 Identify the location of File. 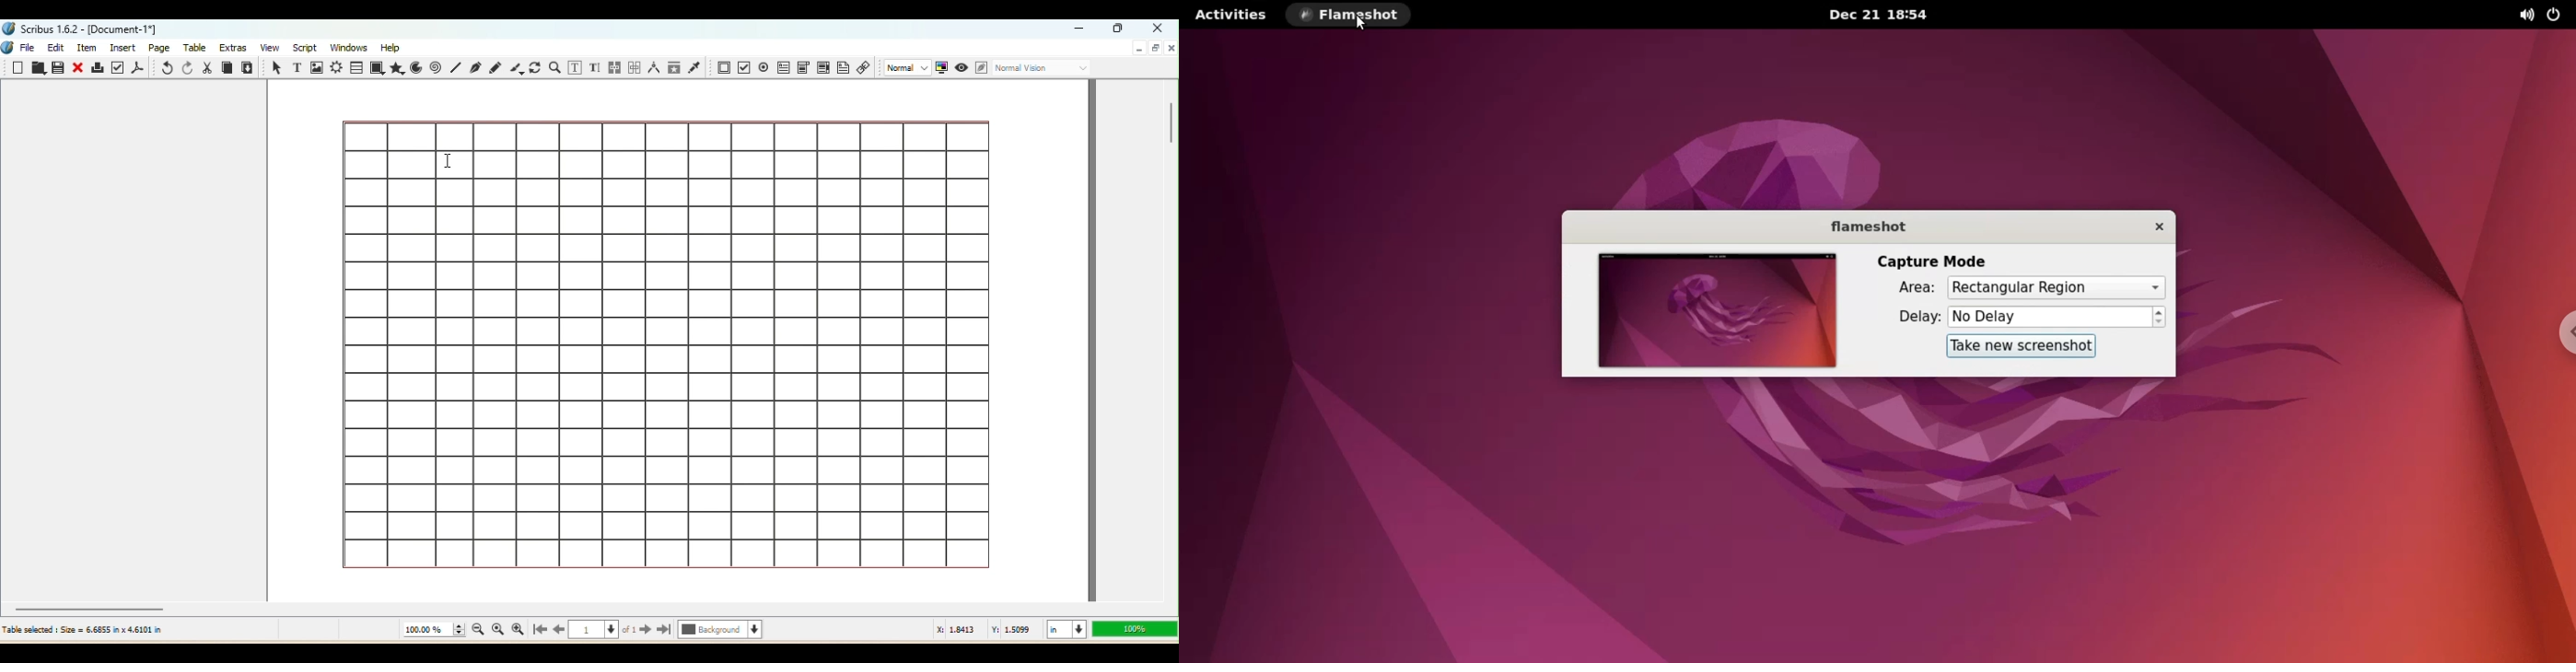
(30, 46).